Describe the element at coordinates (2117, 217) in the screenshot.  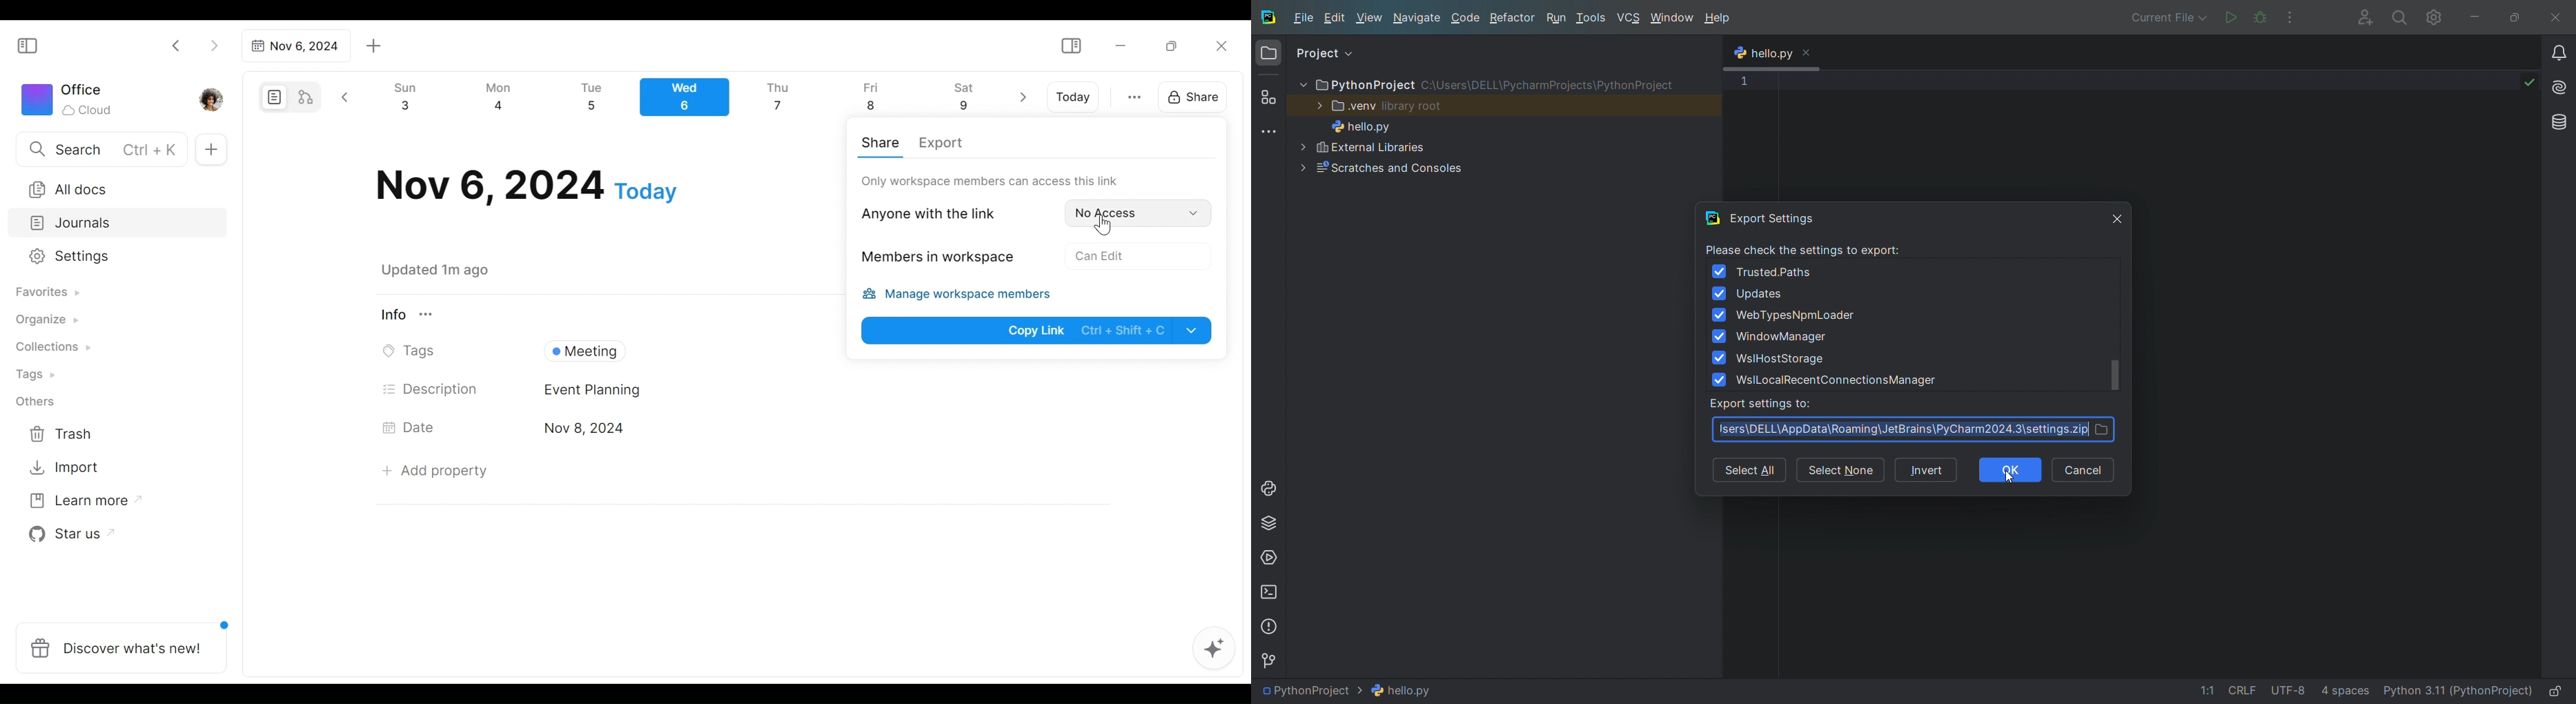
I see `close` at that location.